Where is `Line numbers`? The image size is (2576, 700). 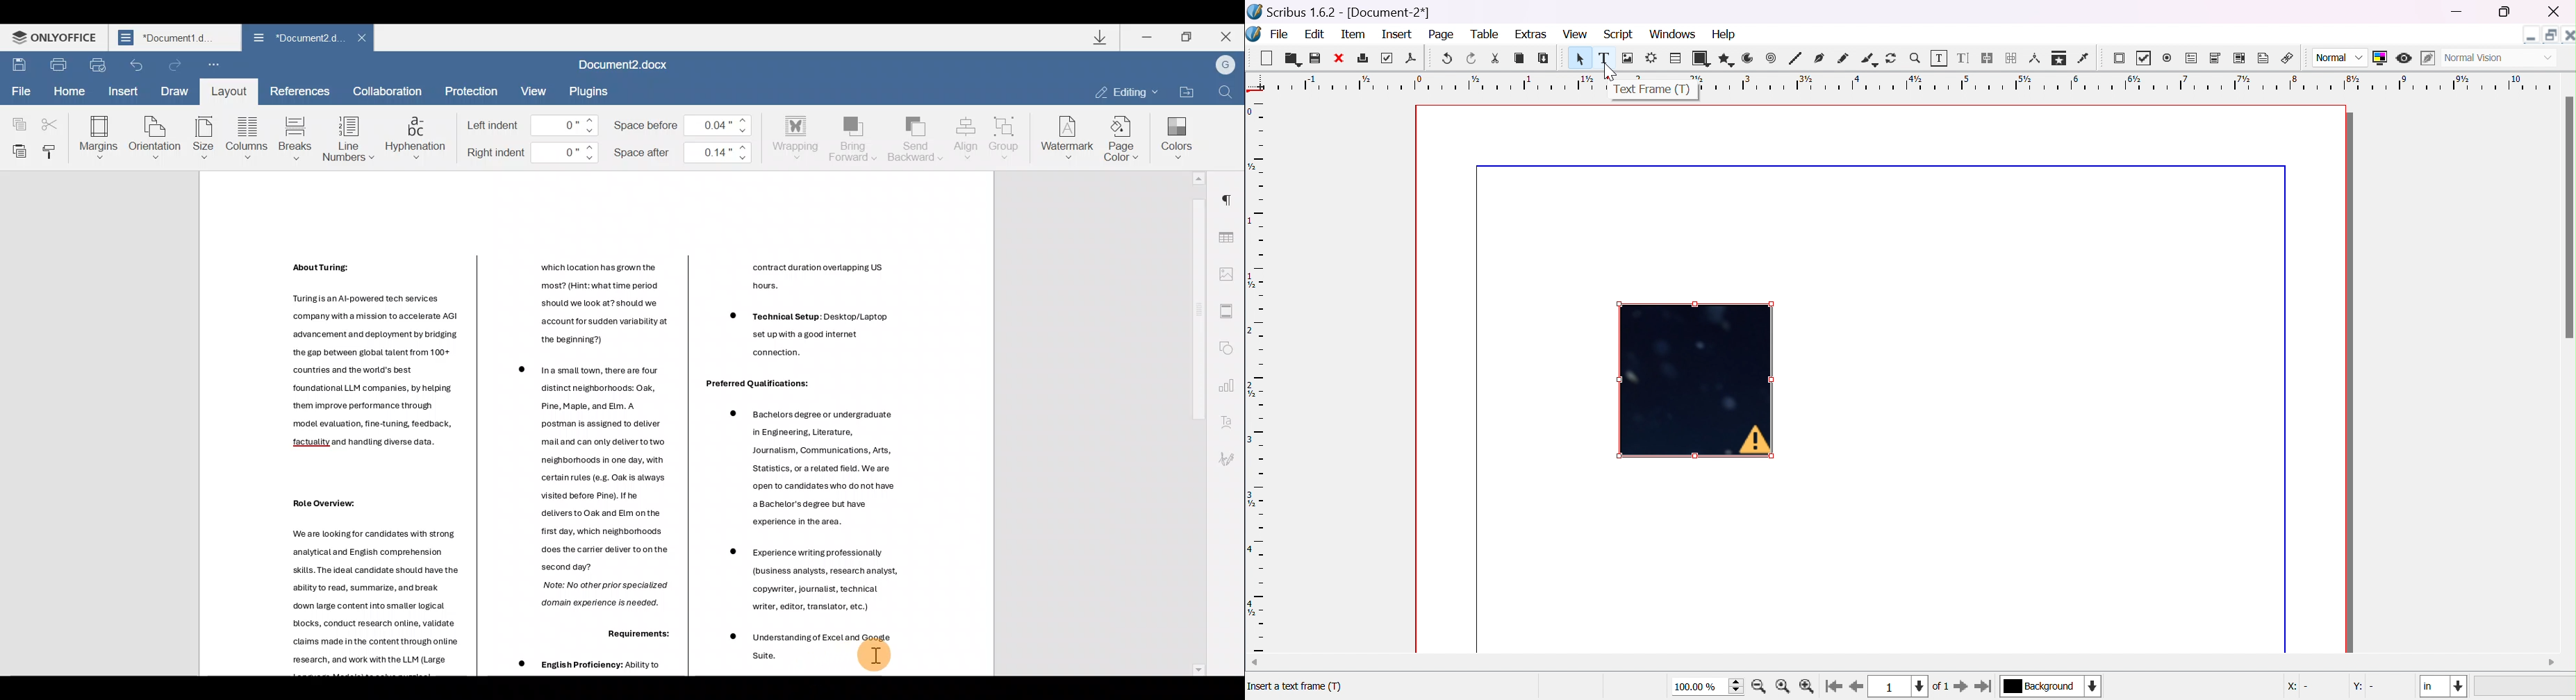 Line numbers is located at coordinates (348, 137).